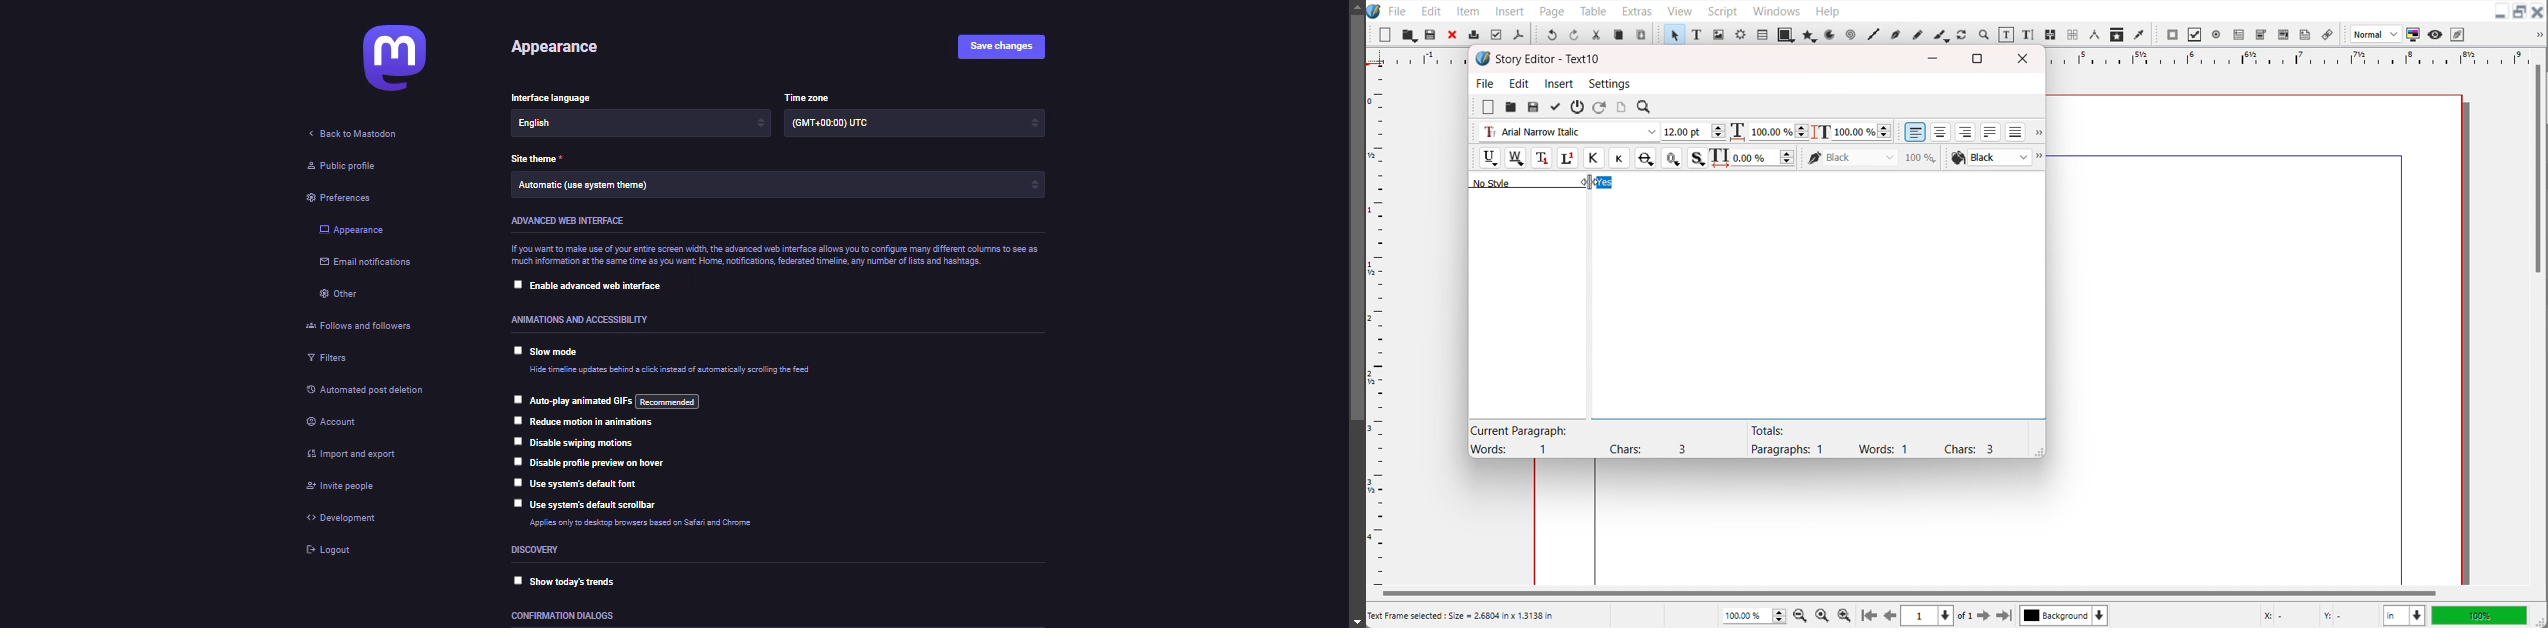 This screenshot has height=644, width=2548. Describe the element at coordinates (1409, 35) in the screenshot. I see `Save` at that location.